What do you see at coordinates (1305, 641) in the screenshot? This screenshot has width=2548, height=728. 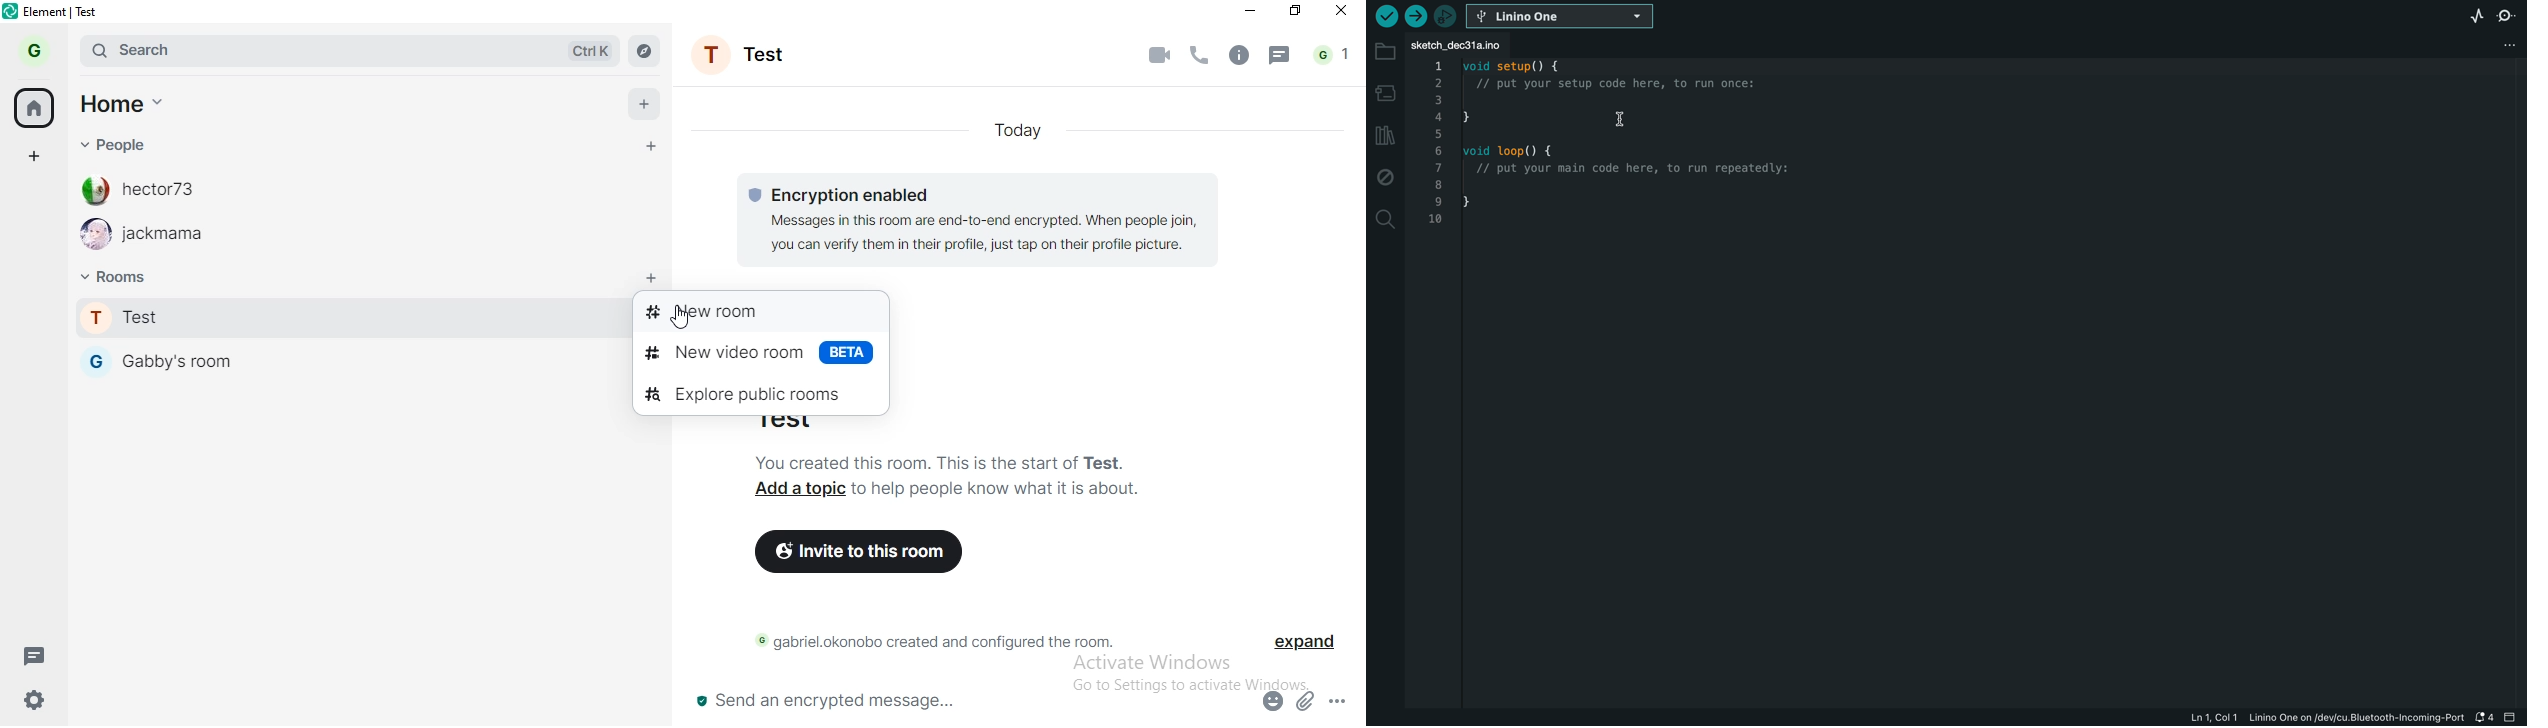 I see `expand` at bounding box center [1305, 641].